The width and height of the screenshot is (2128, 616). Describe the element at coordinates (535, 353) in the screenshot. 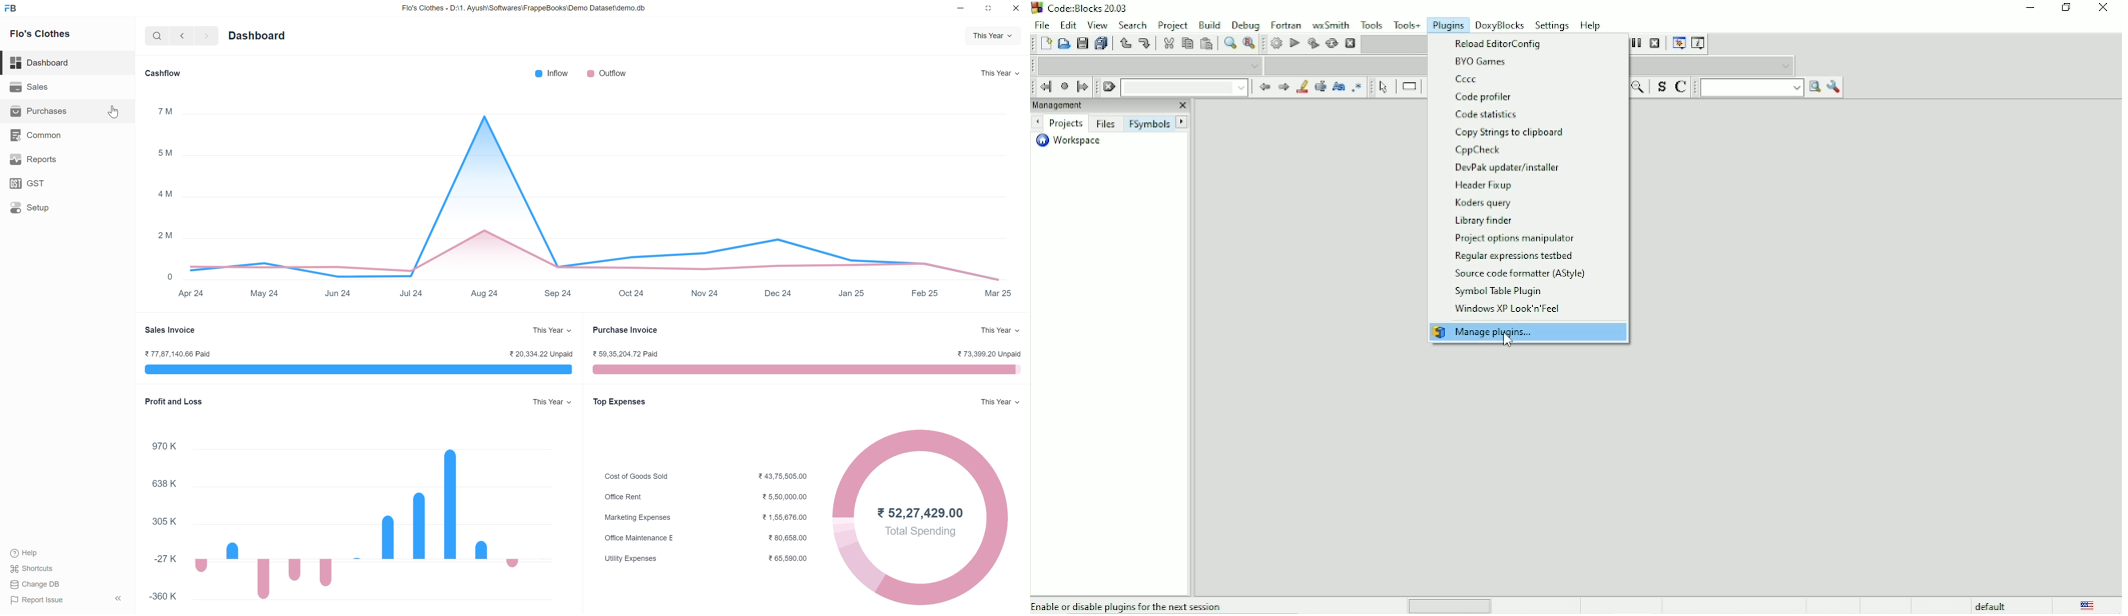

I see `¥ 20,334.22 Unpaid` at that location.